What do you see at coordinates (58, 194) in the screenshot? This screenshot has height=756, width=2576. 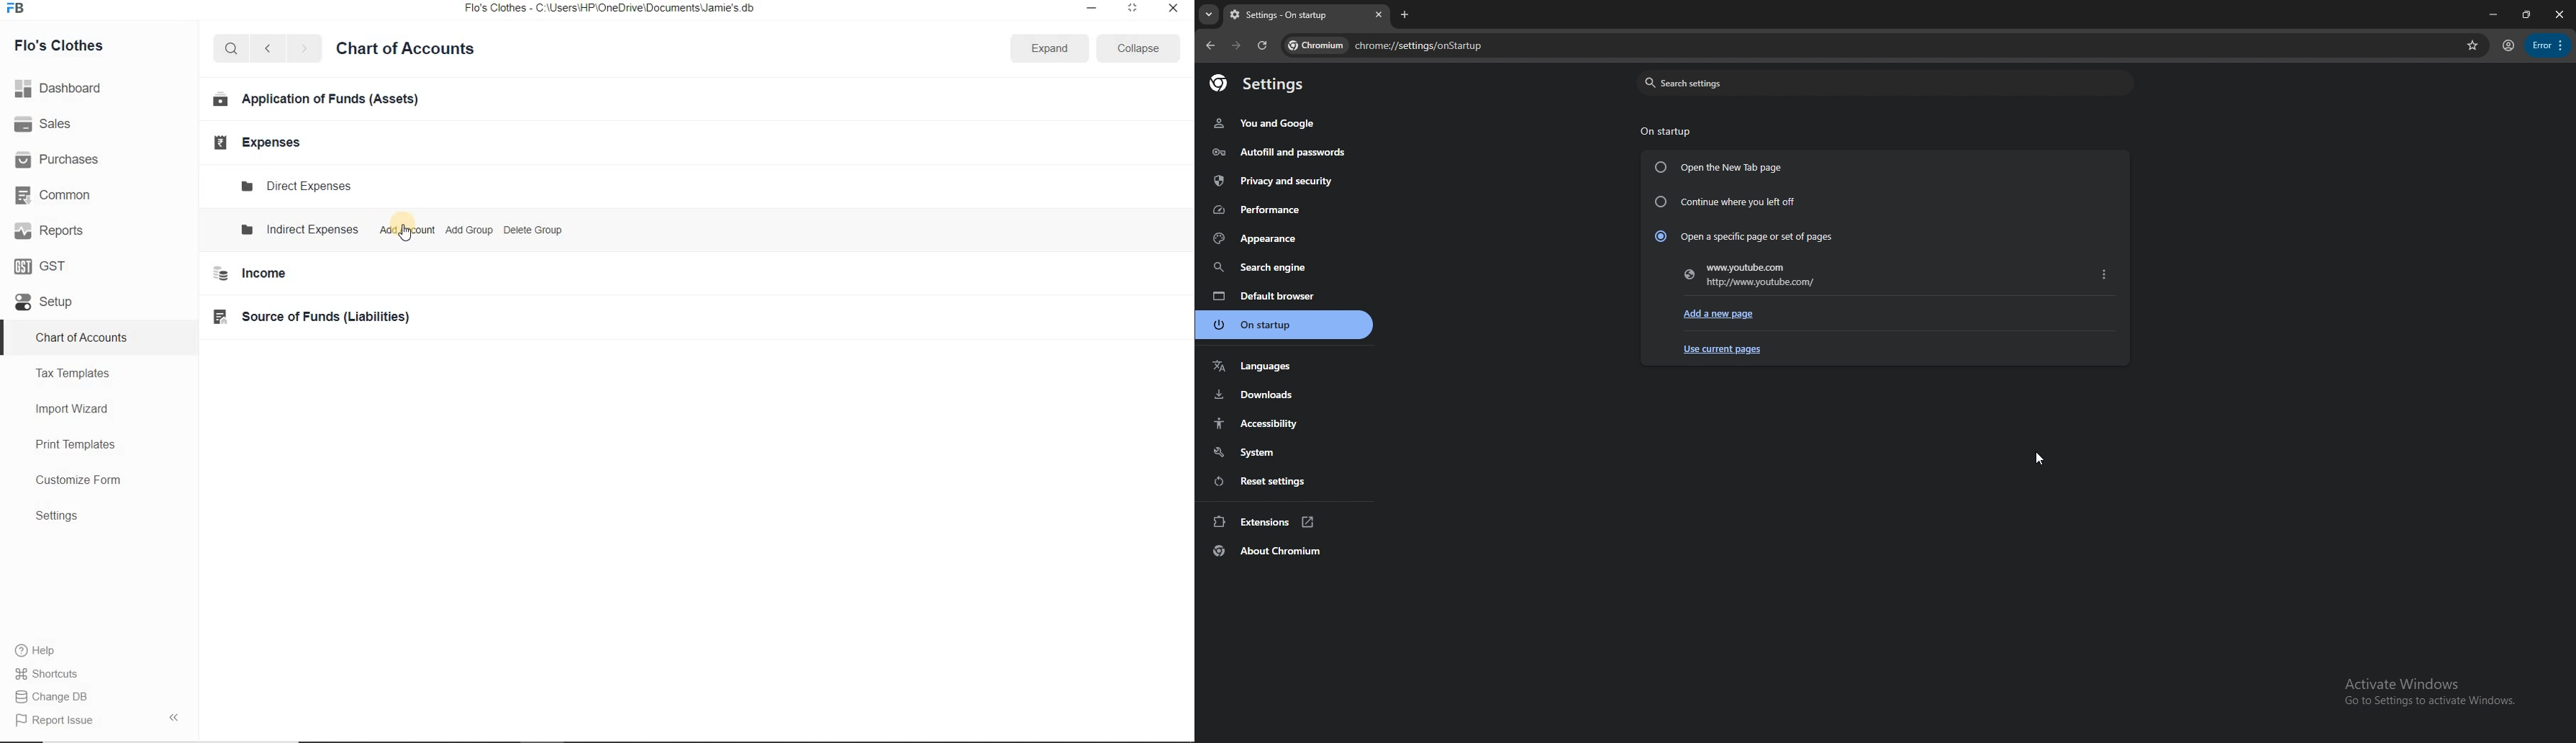 I see `Common` at bounding box center [58, 194].